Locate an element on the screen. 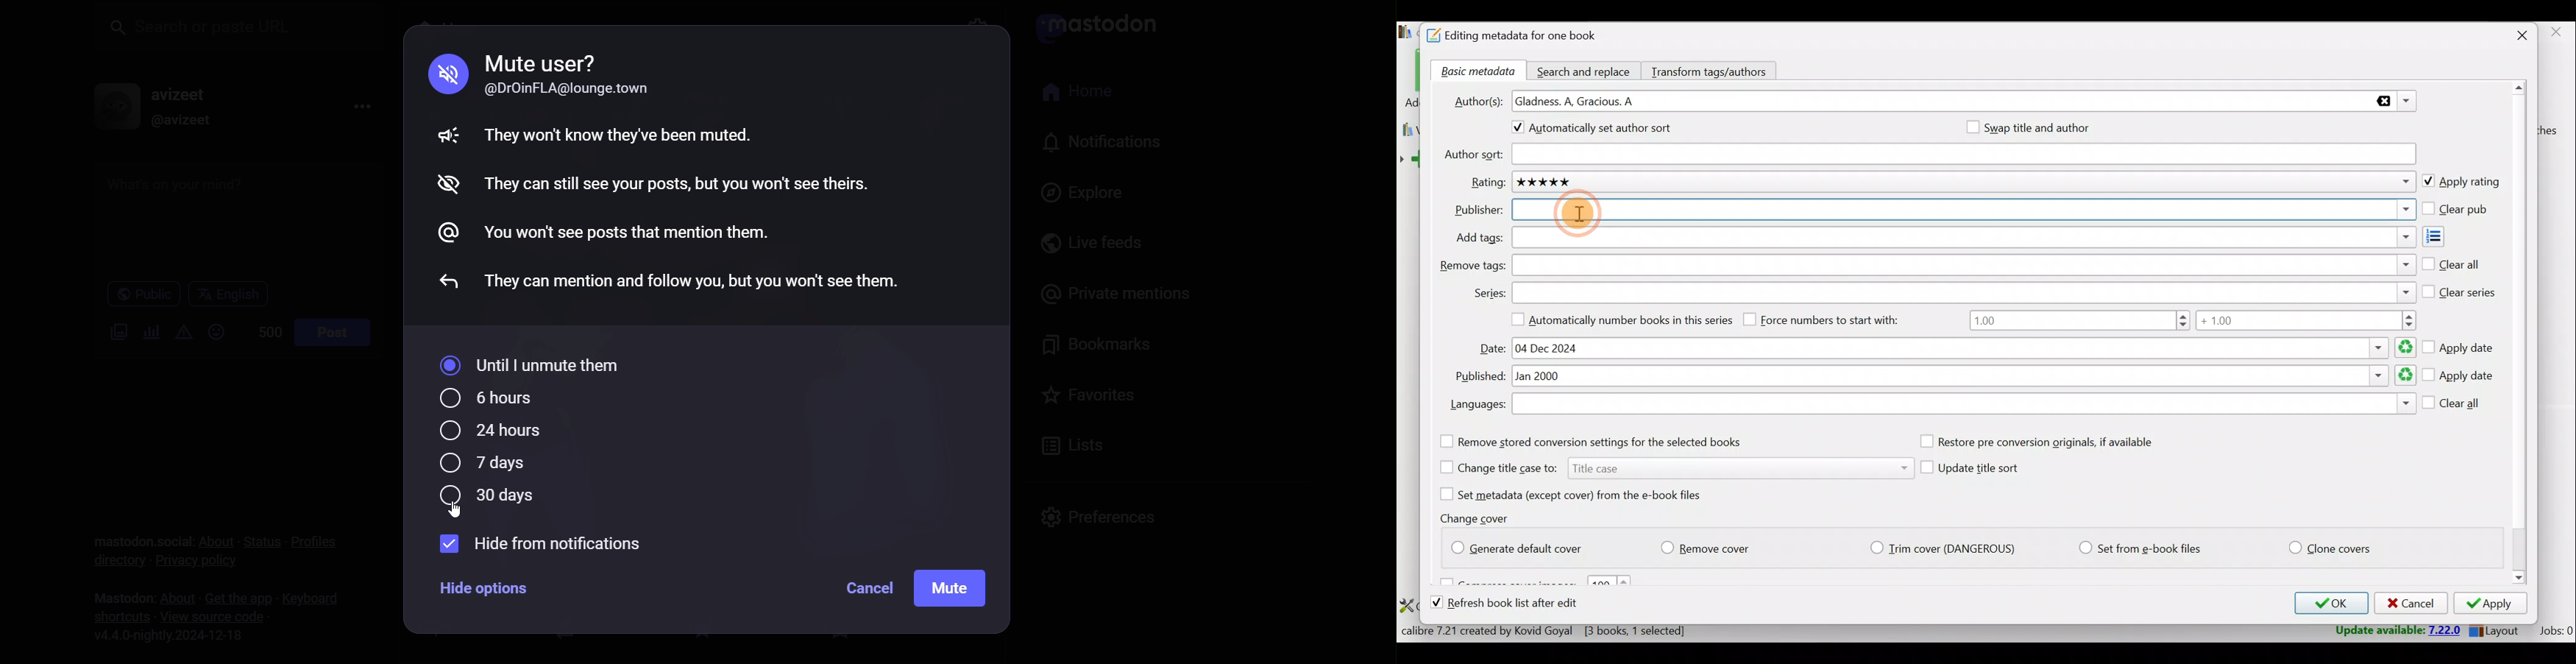 This screenshot has height=672, width=2576. 6 hours is located at coordinates (488, 398).